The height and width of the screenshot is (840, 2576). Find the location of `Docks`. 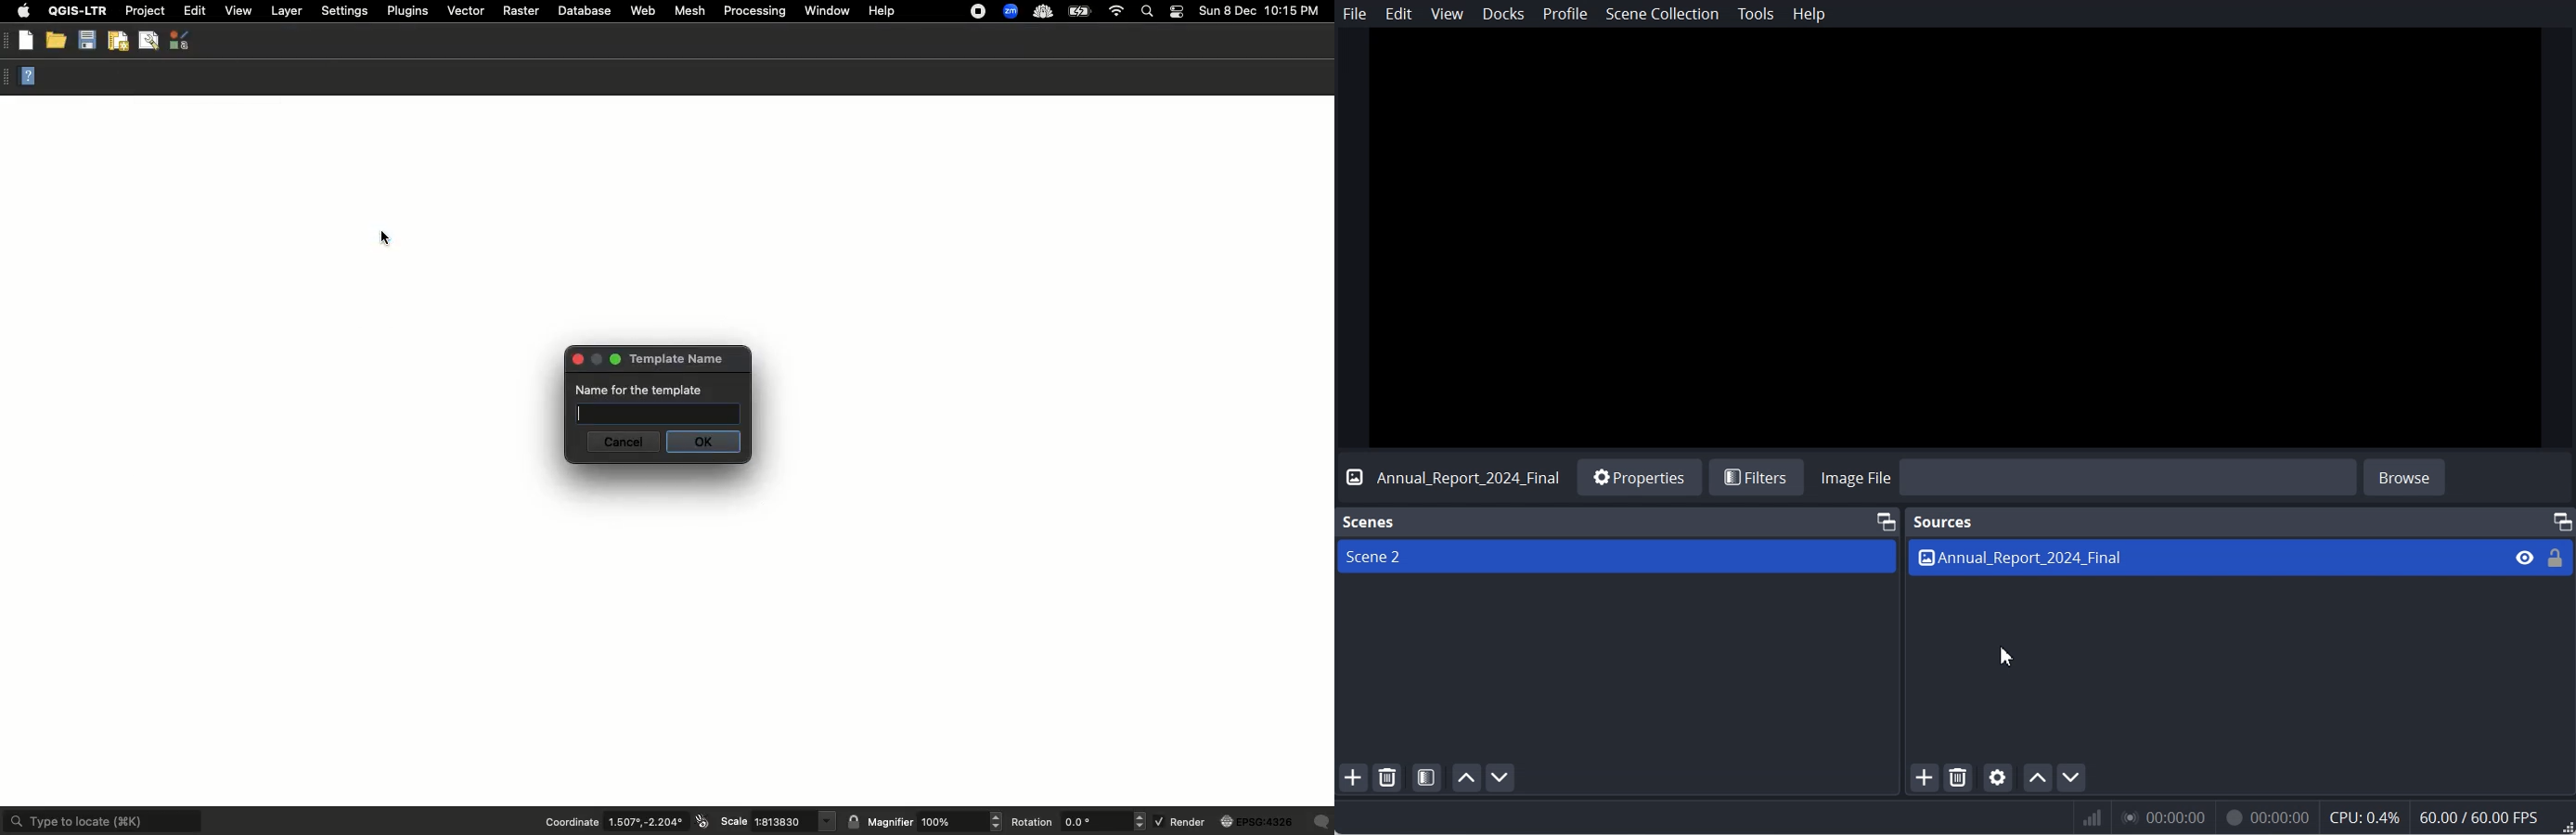

Docks is located at coordinates (1504, 15).